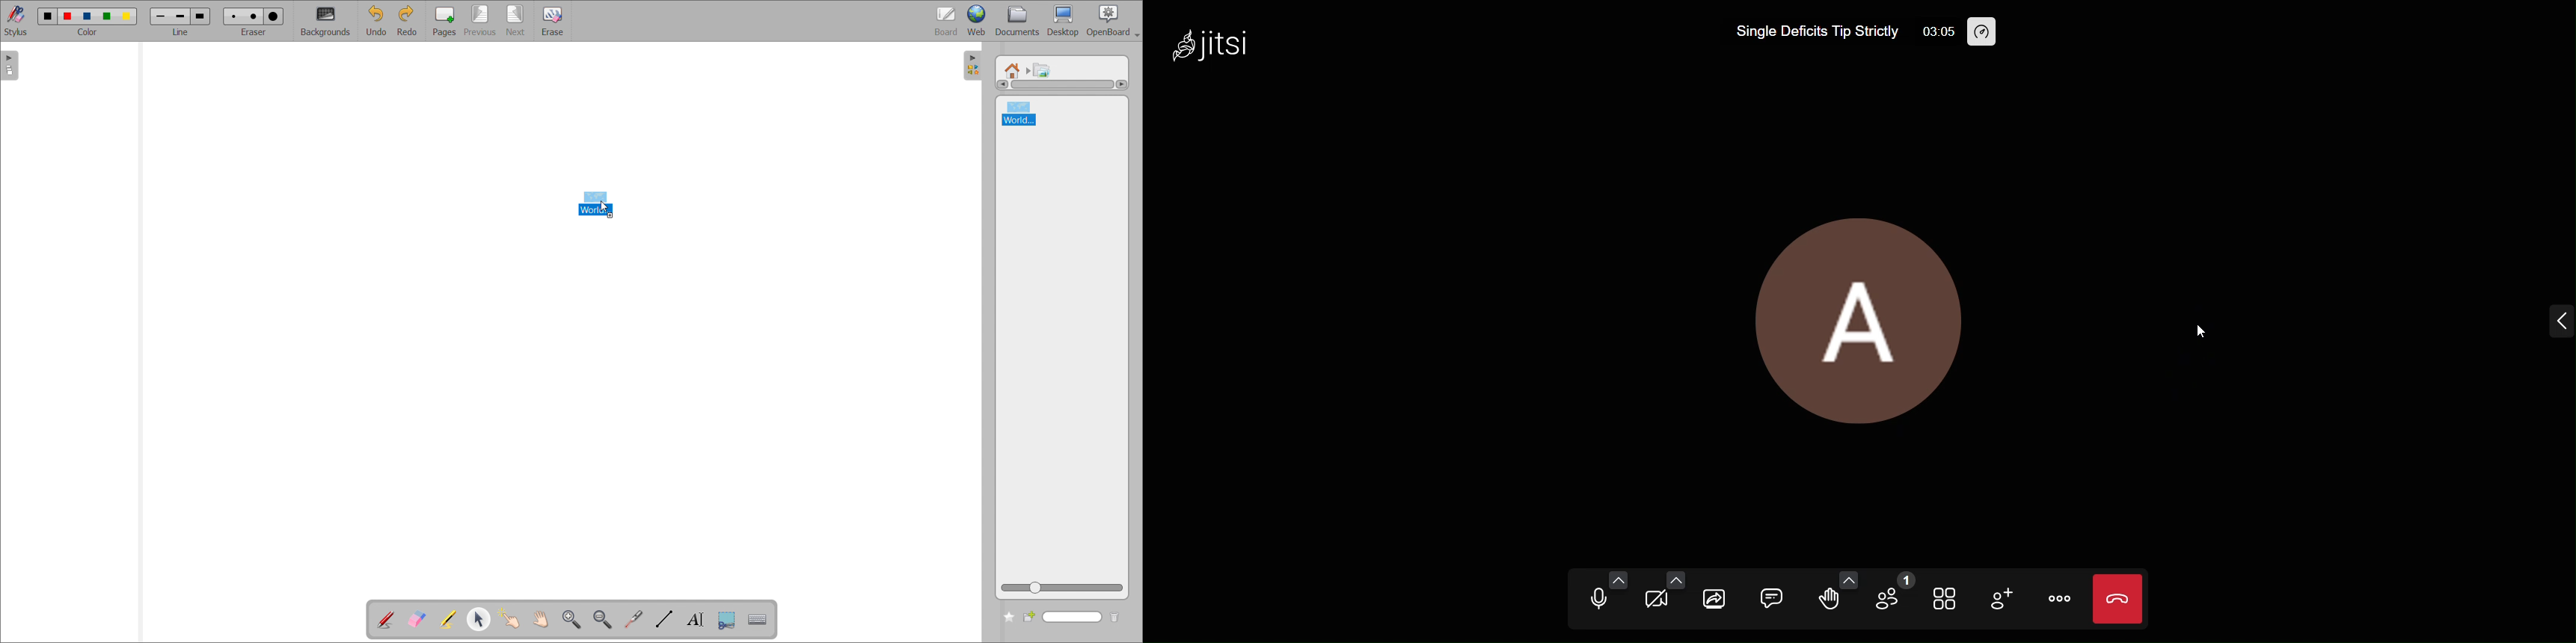 This screenshot has width=2576, height=644. I want to click on erase annotation, so click(417, 619).